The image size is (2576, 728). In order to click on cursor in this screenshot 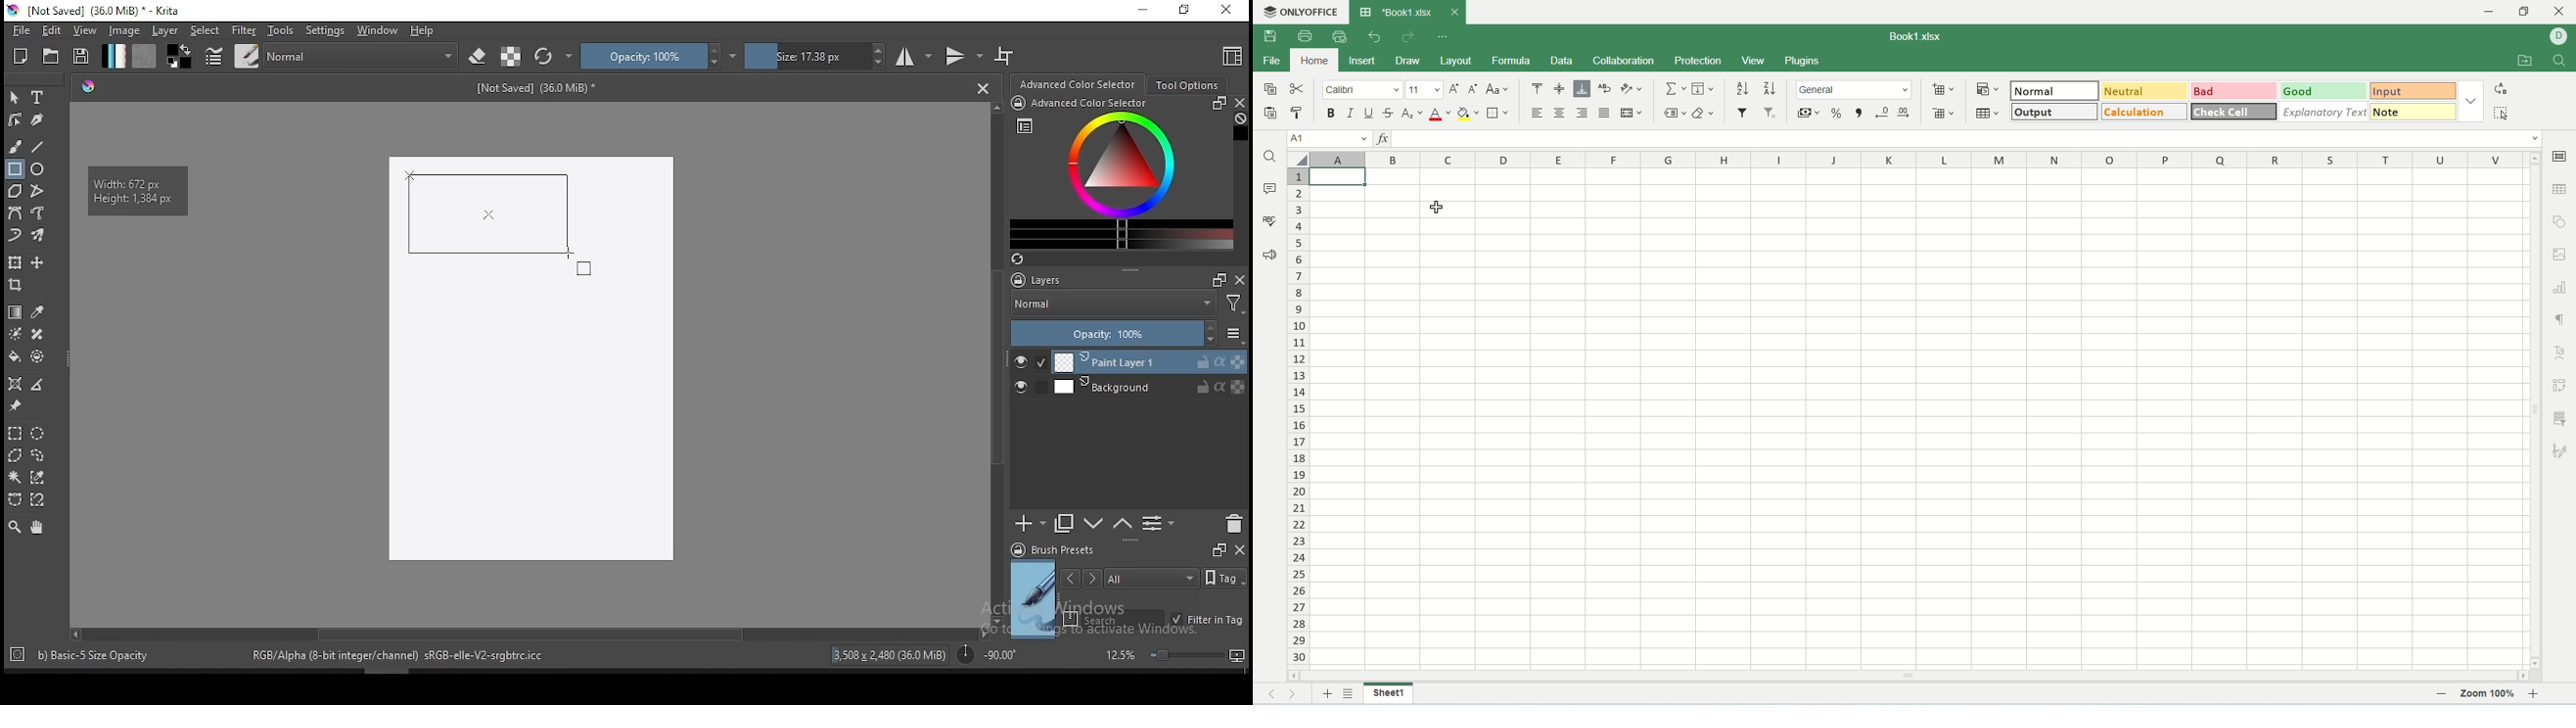, I will do `click(1437, 206)`.